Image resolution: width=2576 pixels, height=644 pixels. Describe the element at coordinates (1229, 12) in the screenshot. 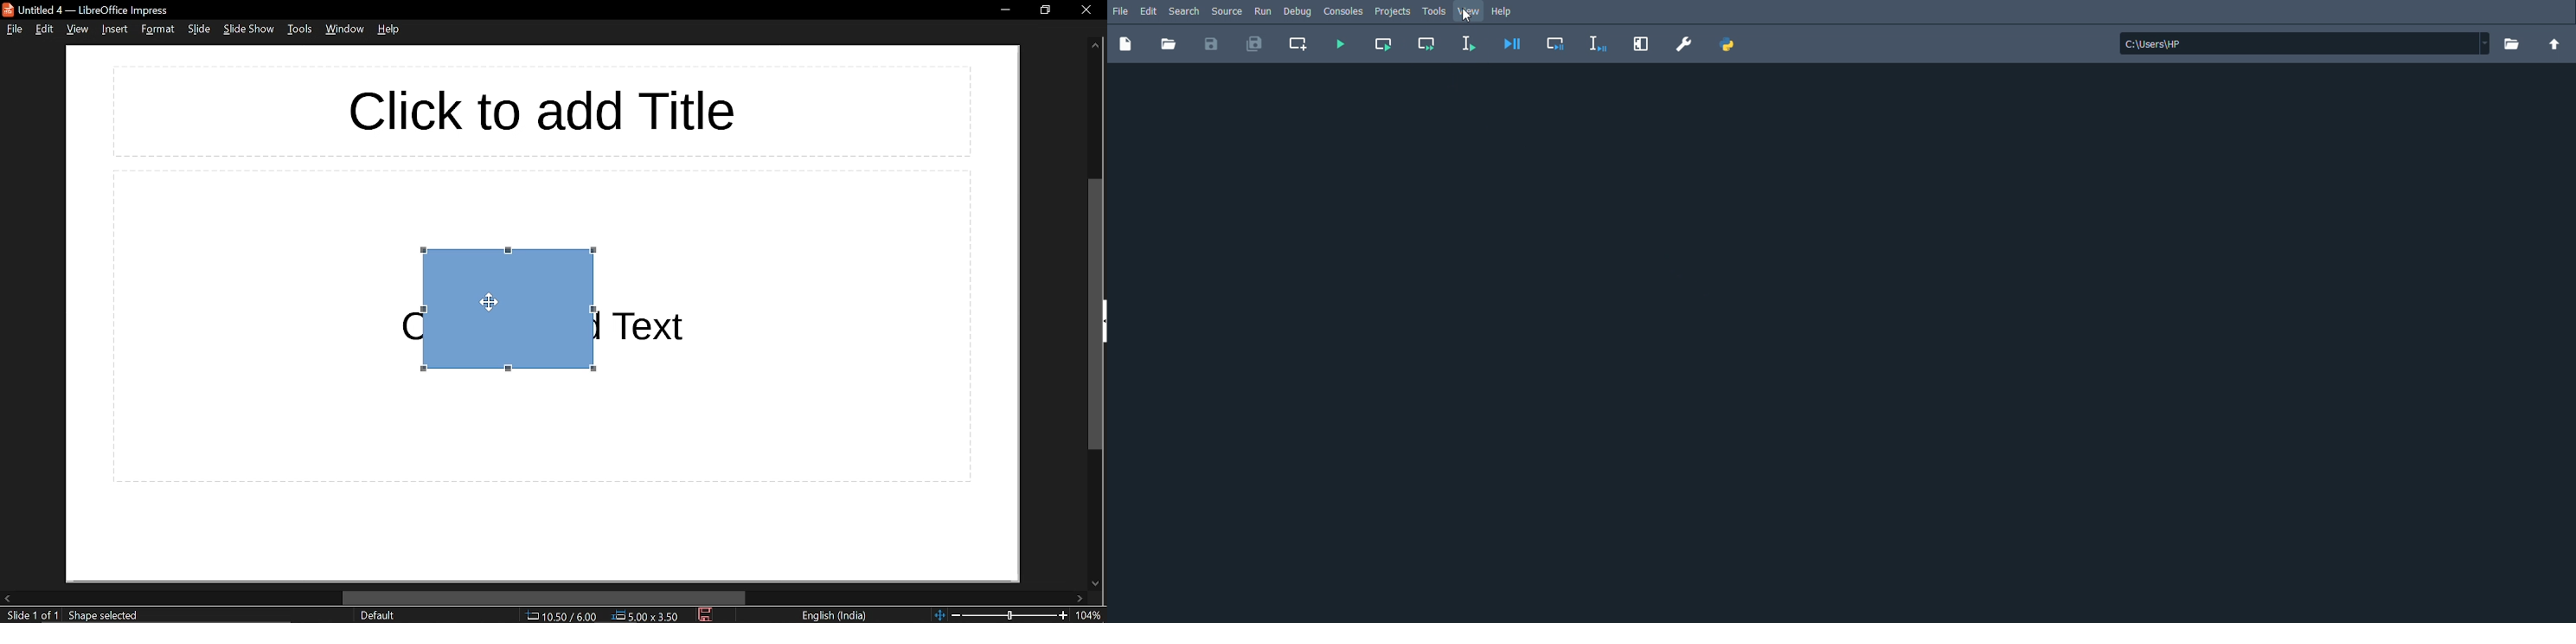

I see `Secure` at that location.